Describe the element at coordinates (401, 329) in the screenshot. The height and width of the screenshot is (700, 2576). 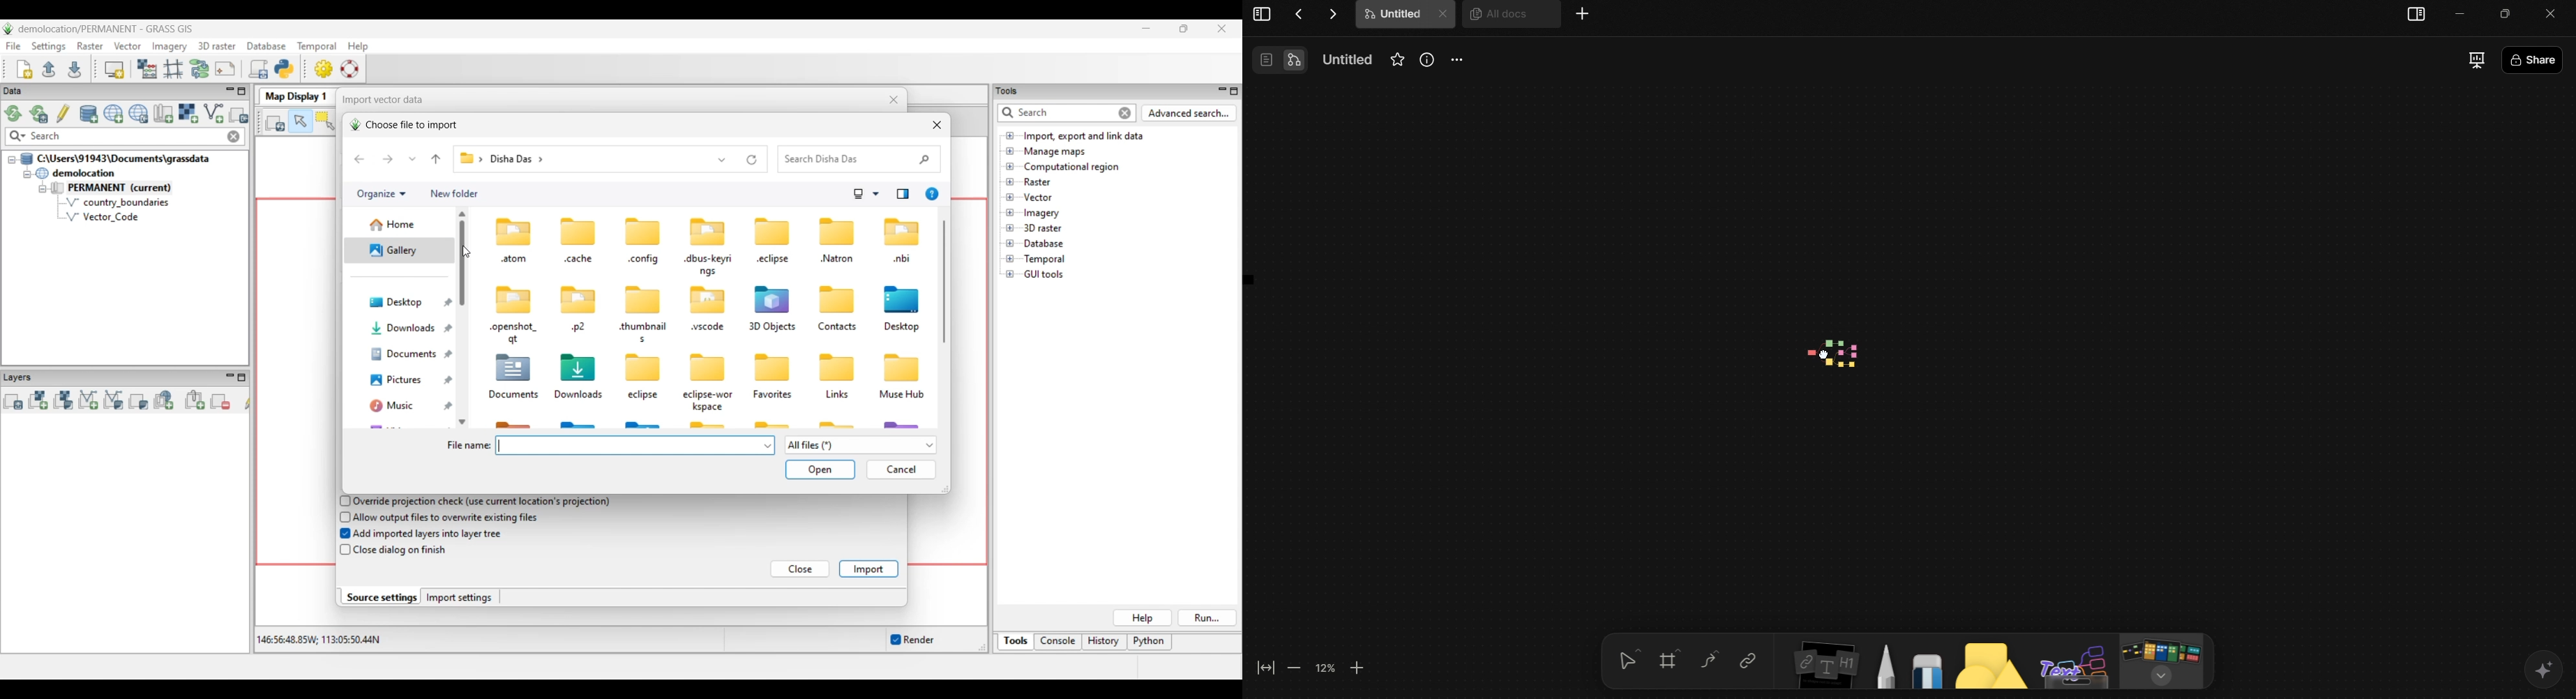
I see `Downloads folder` at that location.